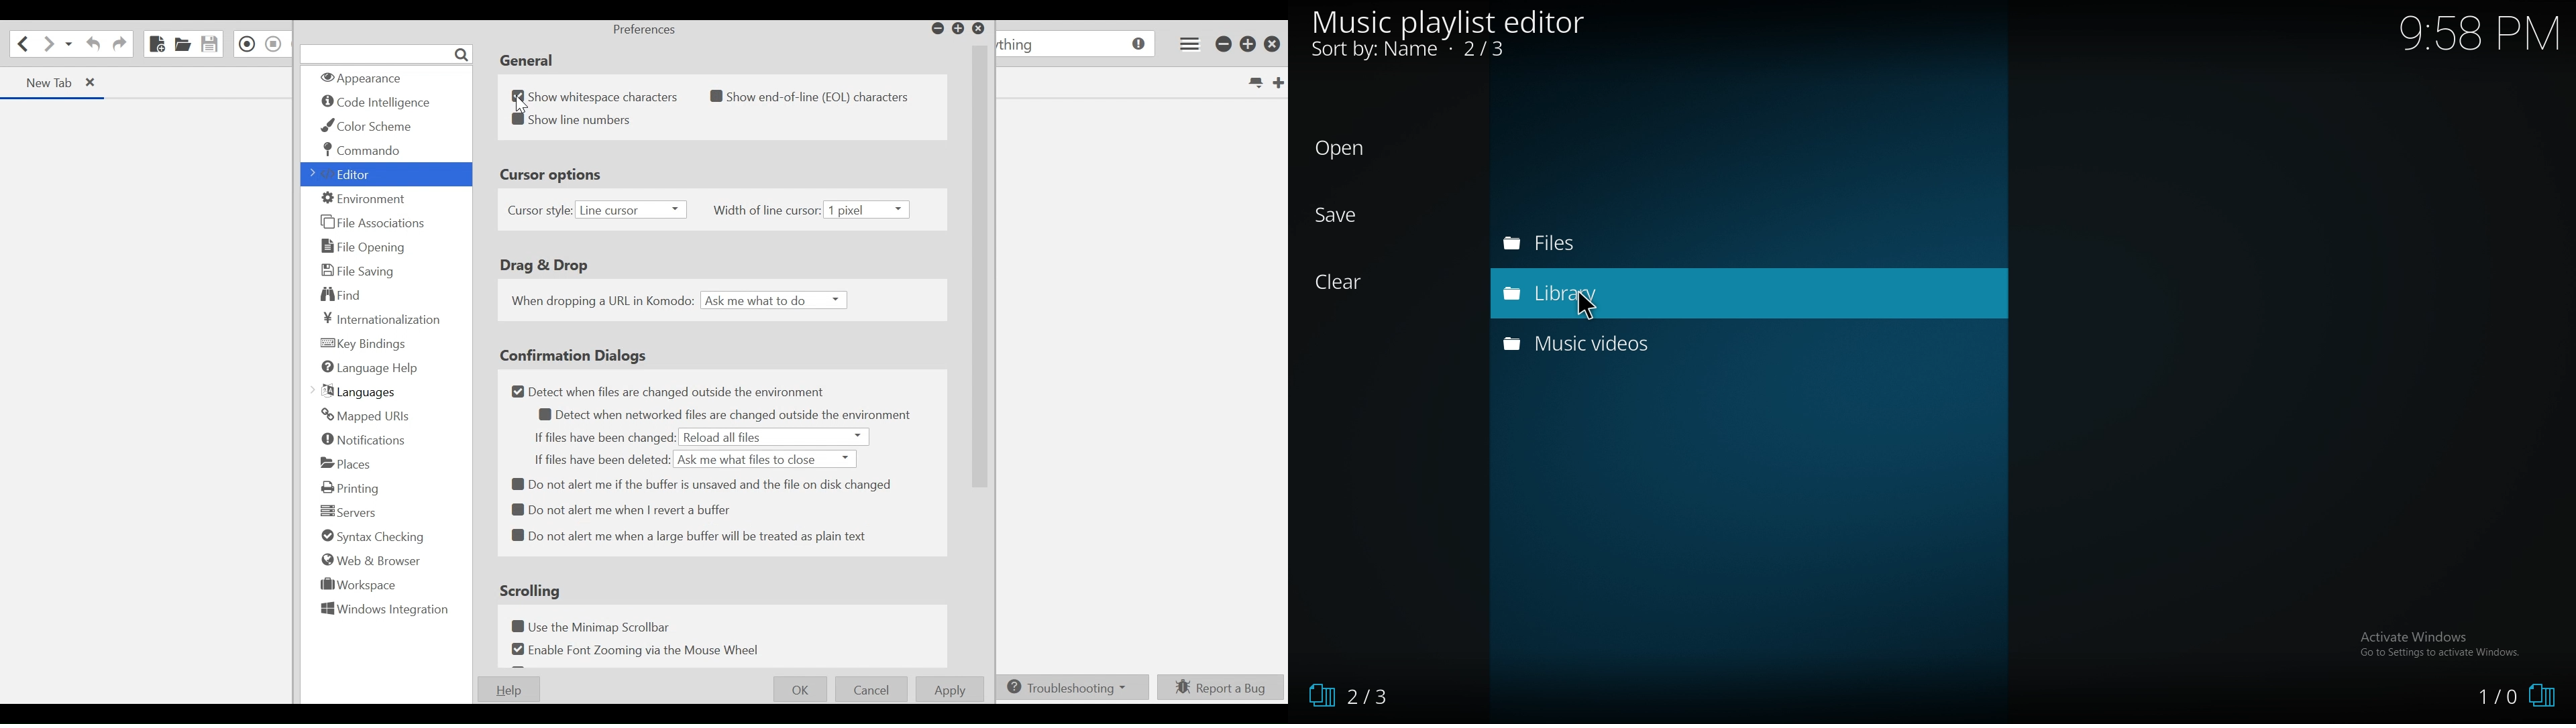 This screenshot has width=2576, height=728. What do you see at coordinates (364, 150) in the screenshot?
I see `Commando` at bounding box center [364, 150].